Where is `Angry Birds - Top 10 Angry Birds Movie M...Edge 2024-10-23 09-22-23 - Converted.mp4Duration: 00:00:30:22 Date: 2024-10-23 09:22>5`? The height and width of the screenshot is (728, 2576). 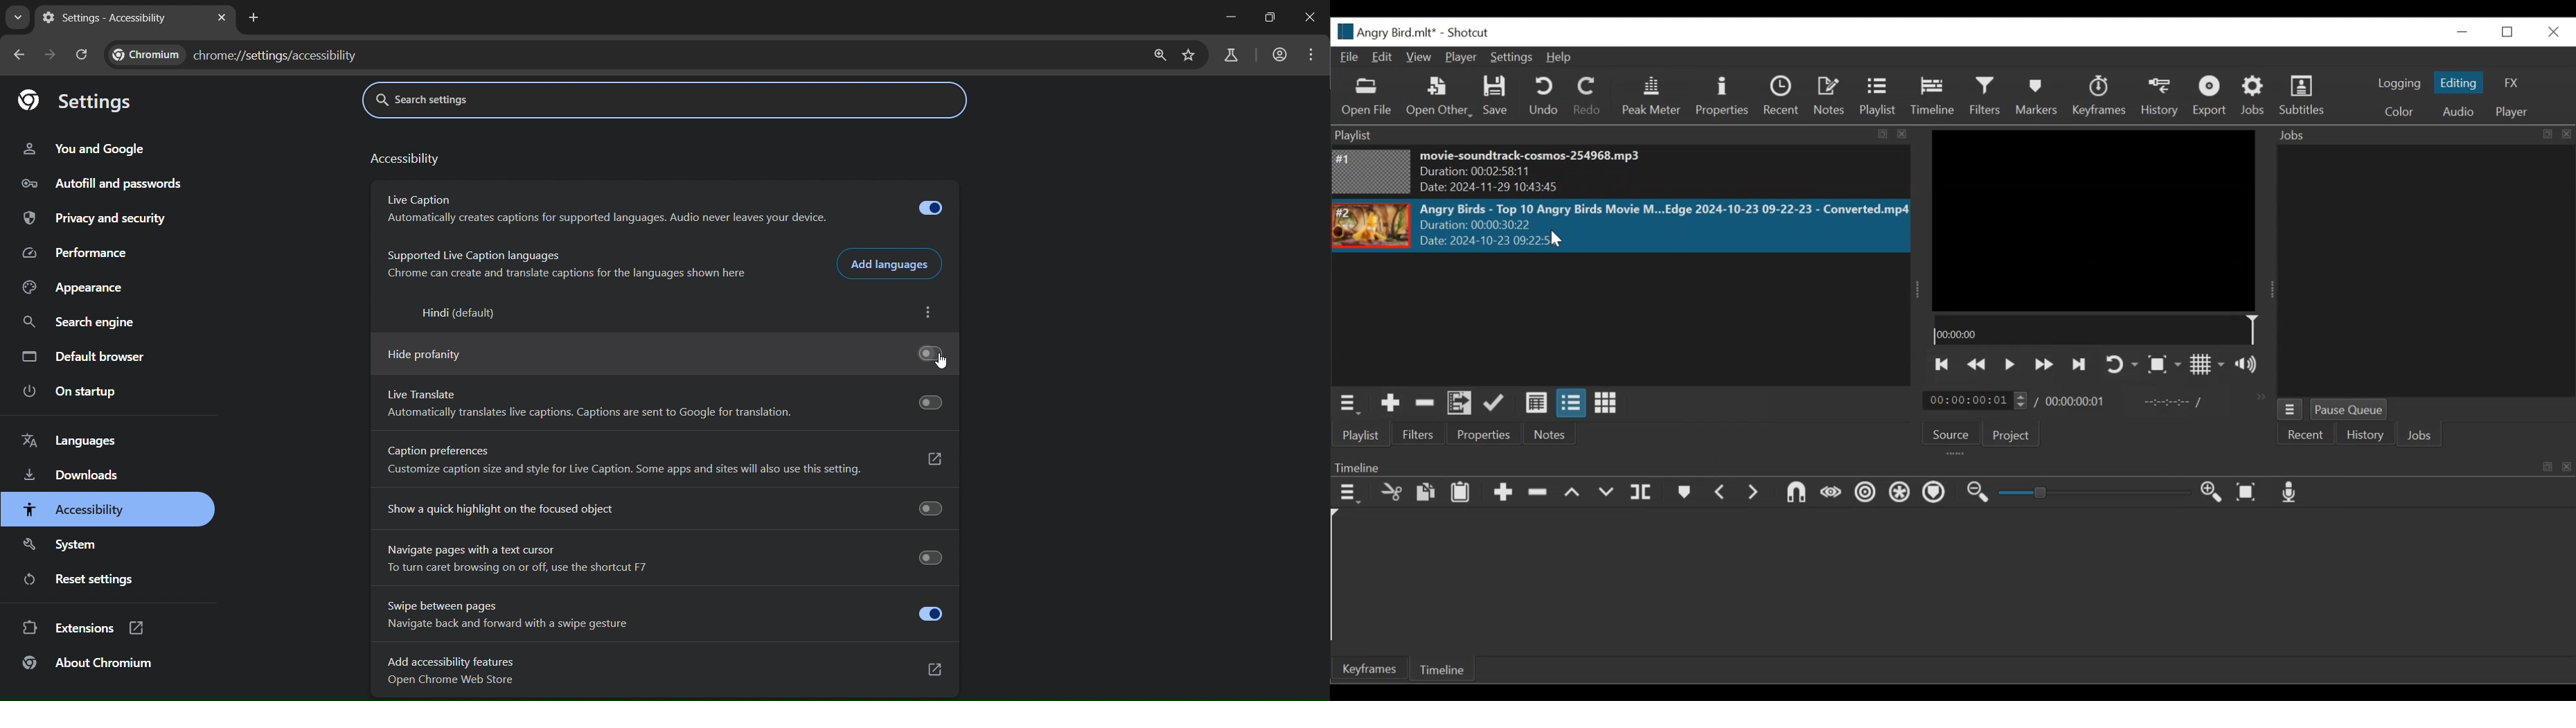 Angry Birds - Top 10 Angry Birds Movie M...Edge 2024-10-23 09-22-23 - Converted.mp4Duration: 00:00:30:22 Date: 2024-10-23 09:22>5 is located at coordinates (1664, 226).